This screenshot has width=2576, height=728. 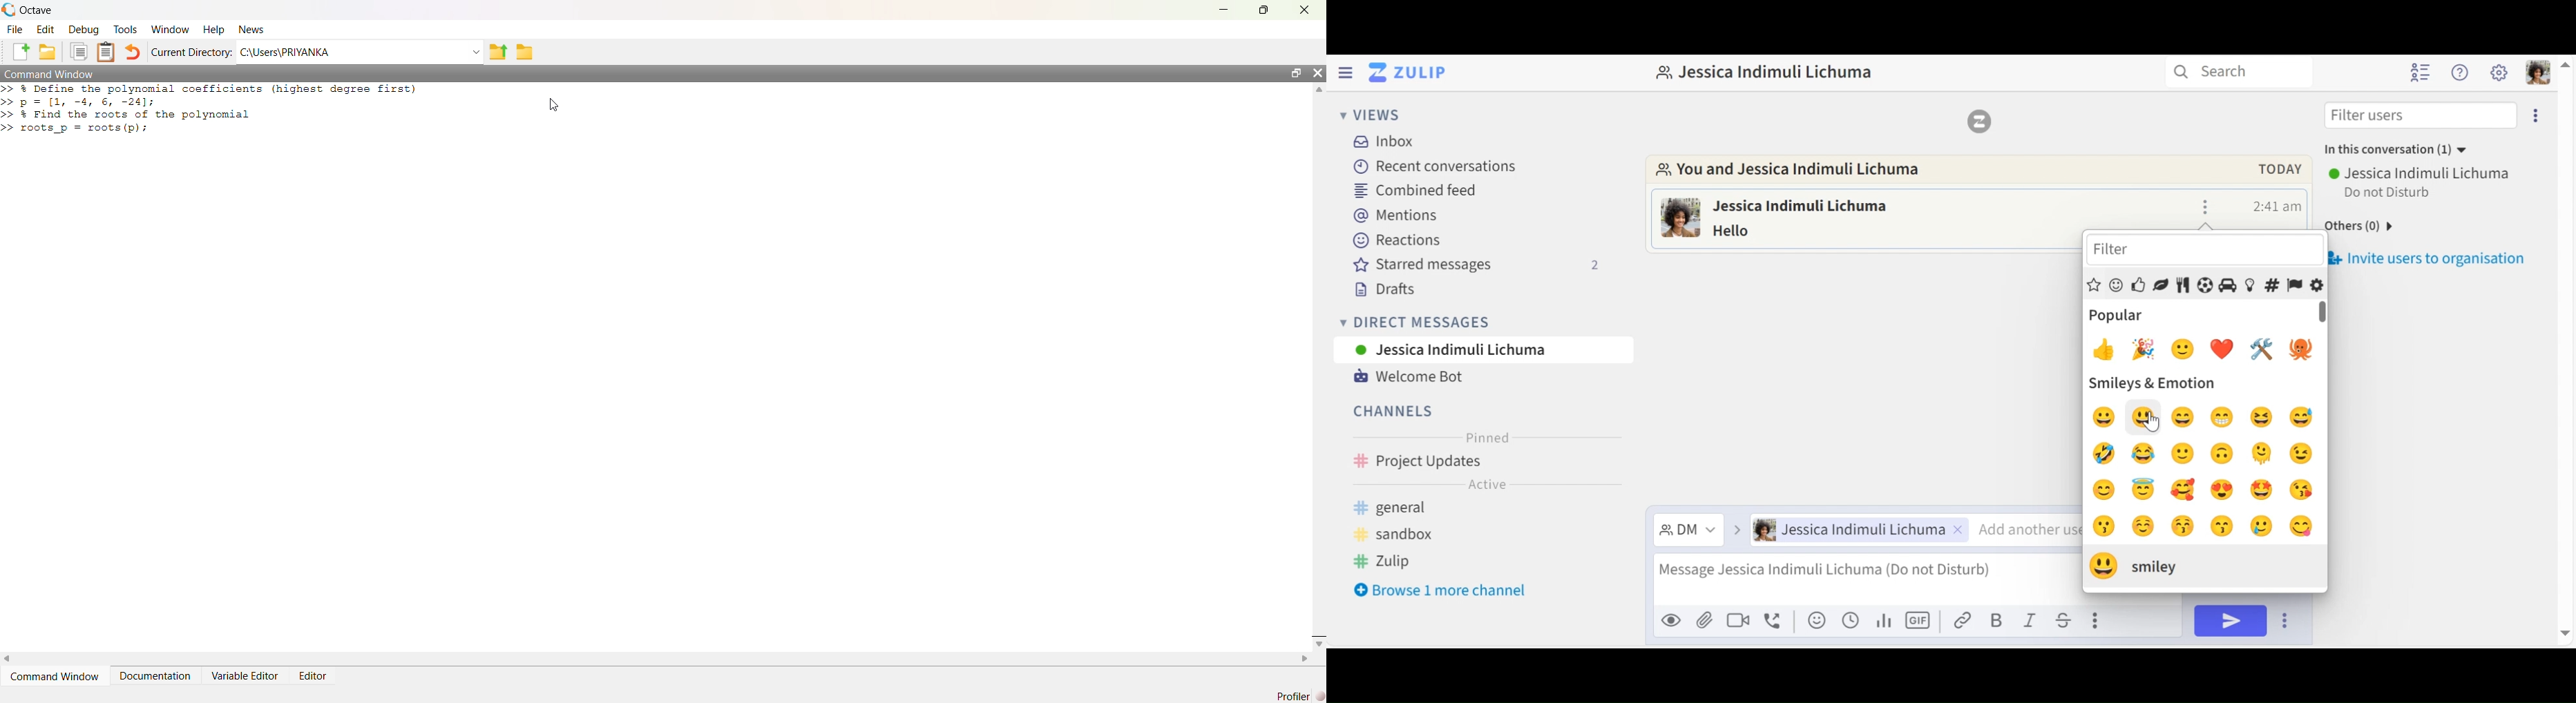 What do you see at coordinates (2267, 350) in the screenshot?
I see `repair` at bounding box center [2267, 350].